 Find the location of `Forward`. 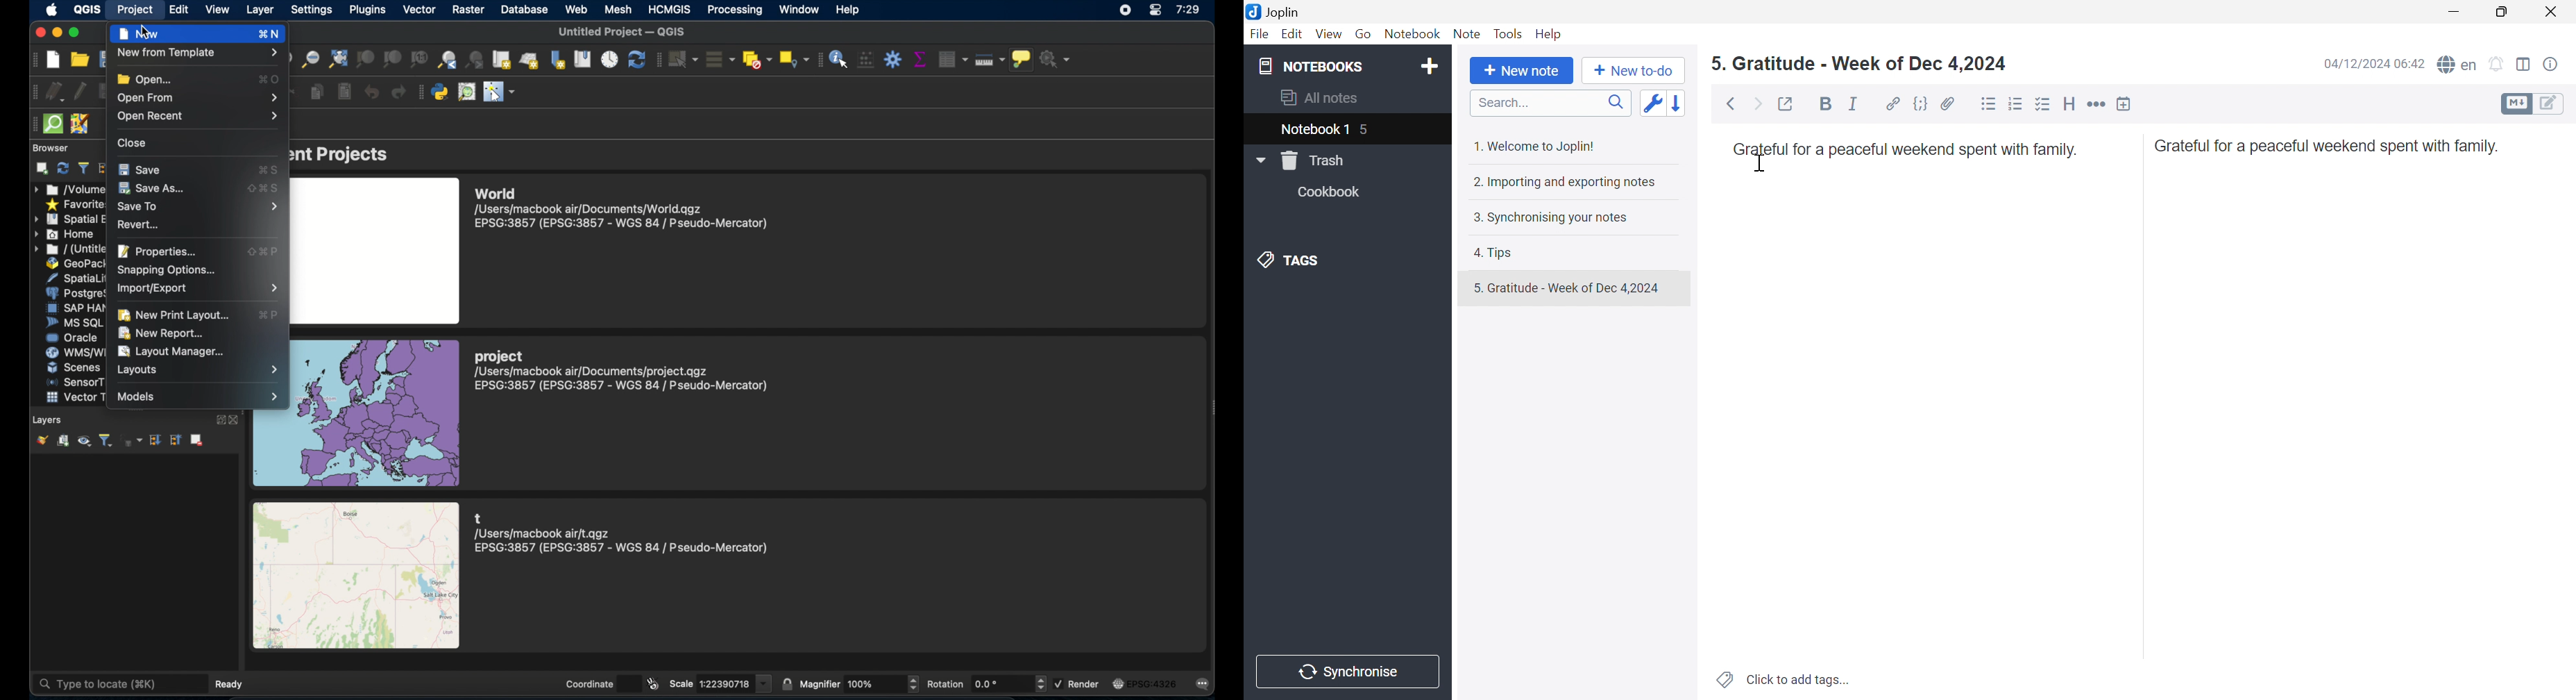

Forward is located at coordinates (1759, 103).